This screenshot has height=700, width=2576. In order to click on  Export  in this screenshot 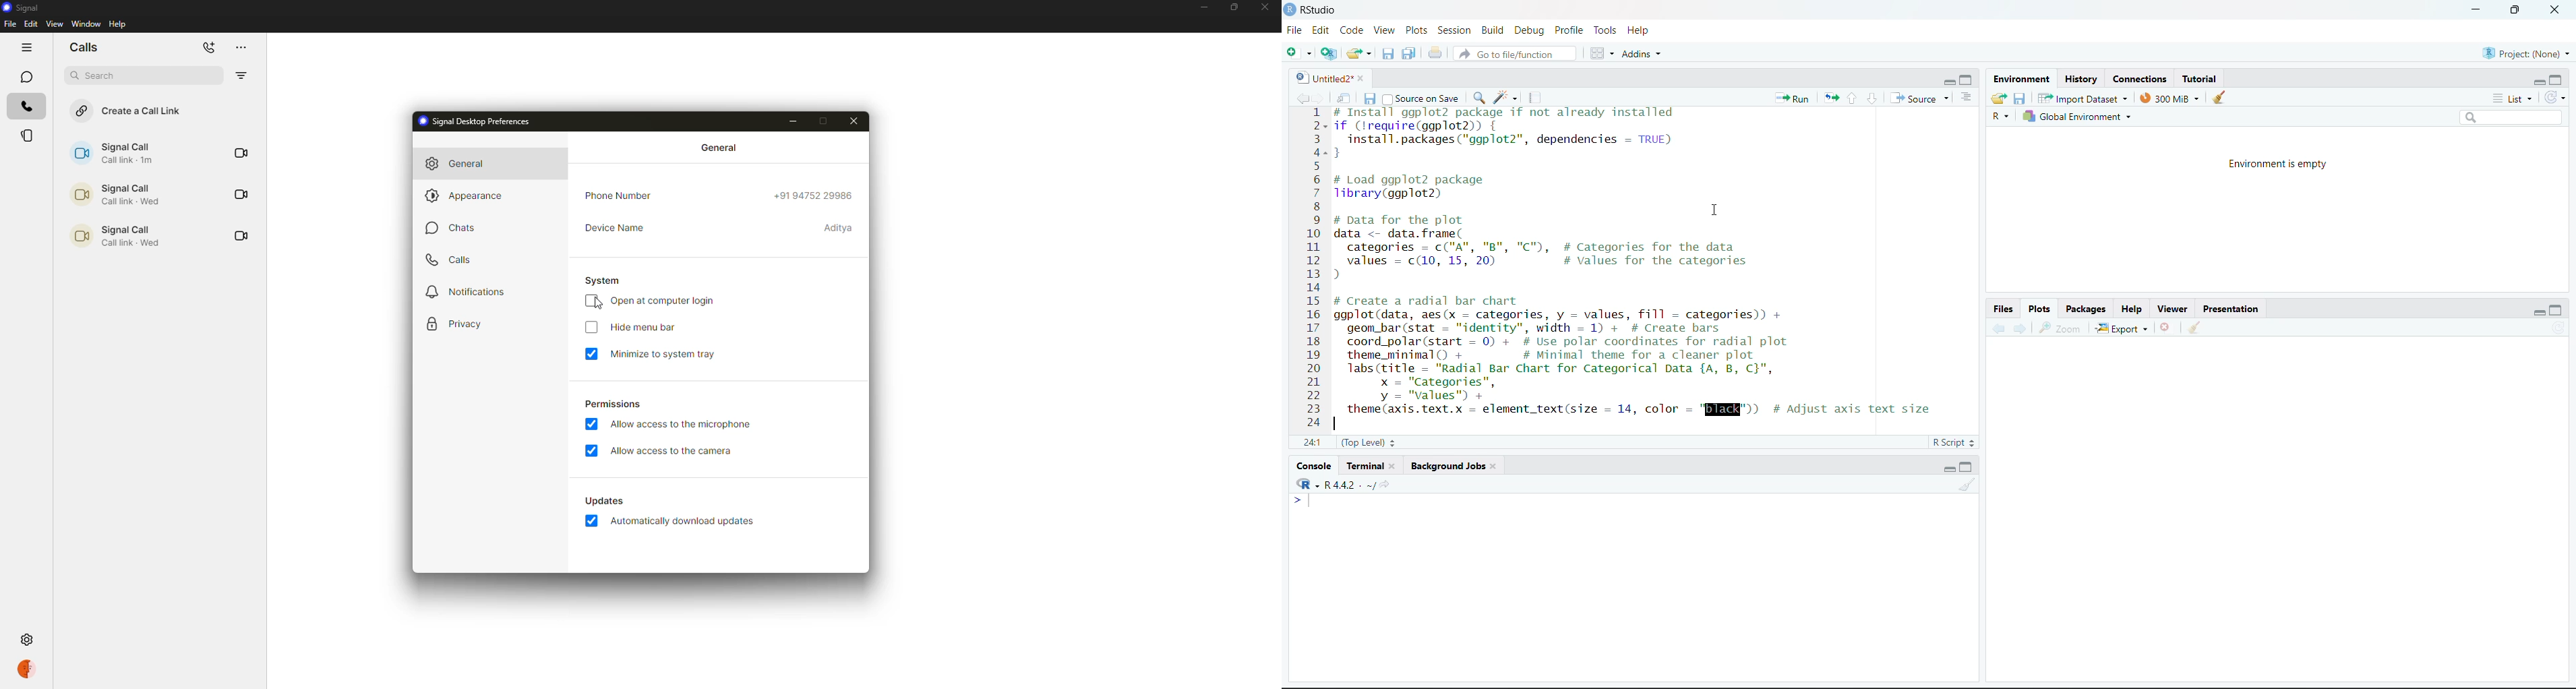, I will do `click(2120, 327)`.